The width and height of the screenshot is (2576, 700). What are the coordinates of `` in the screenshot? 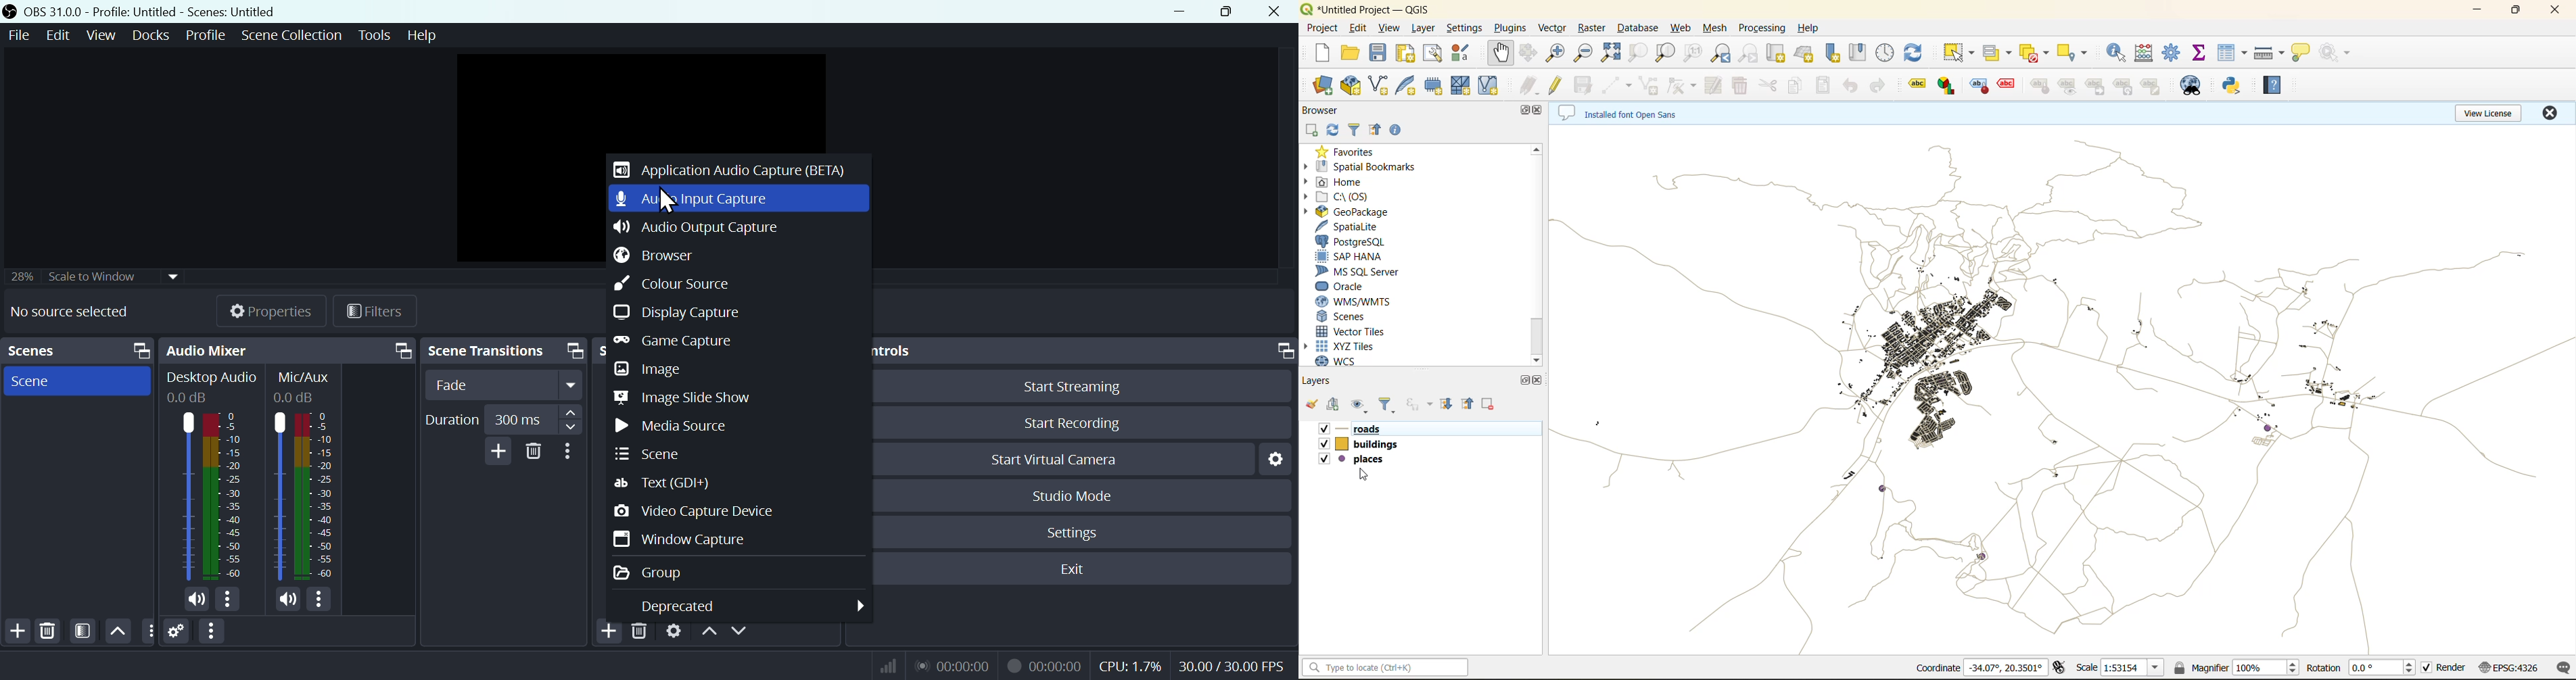 It's located at (665, 257).